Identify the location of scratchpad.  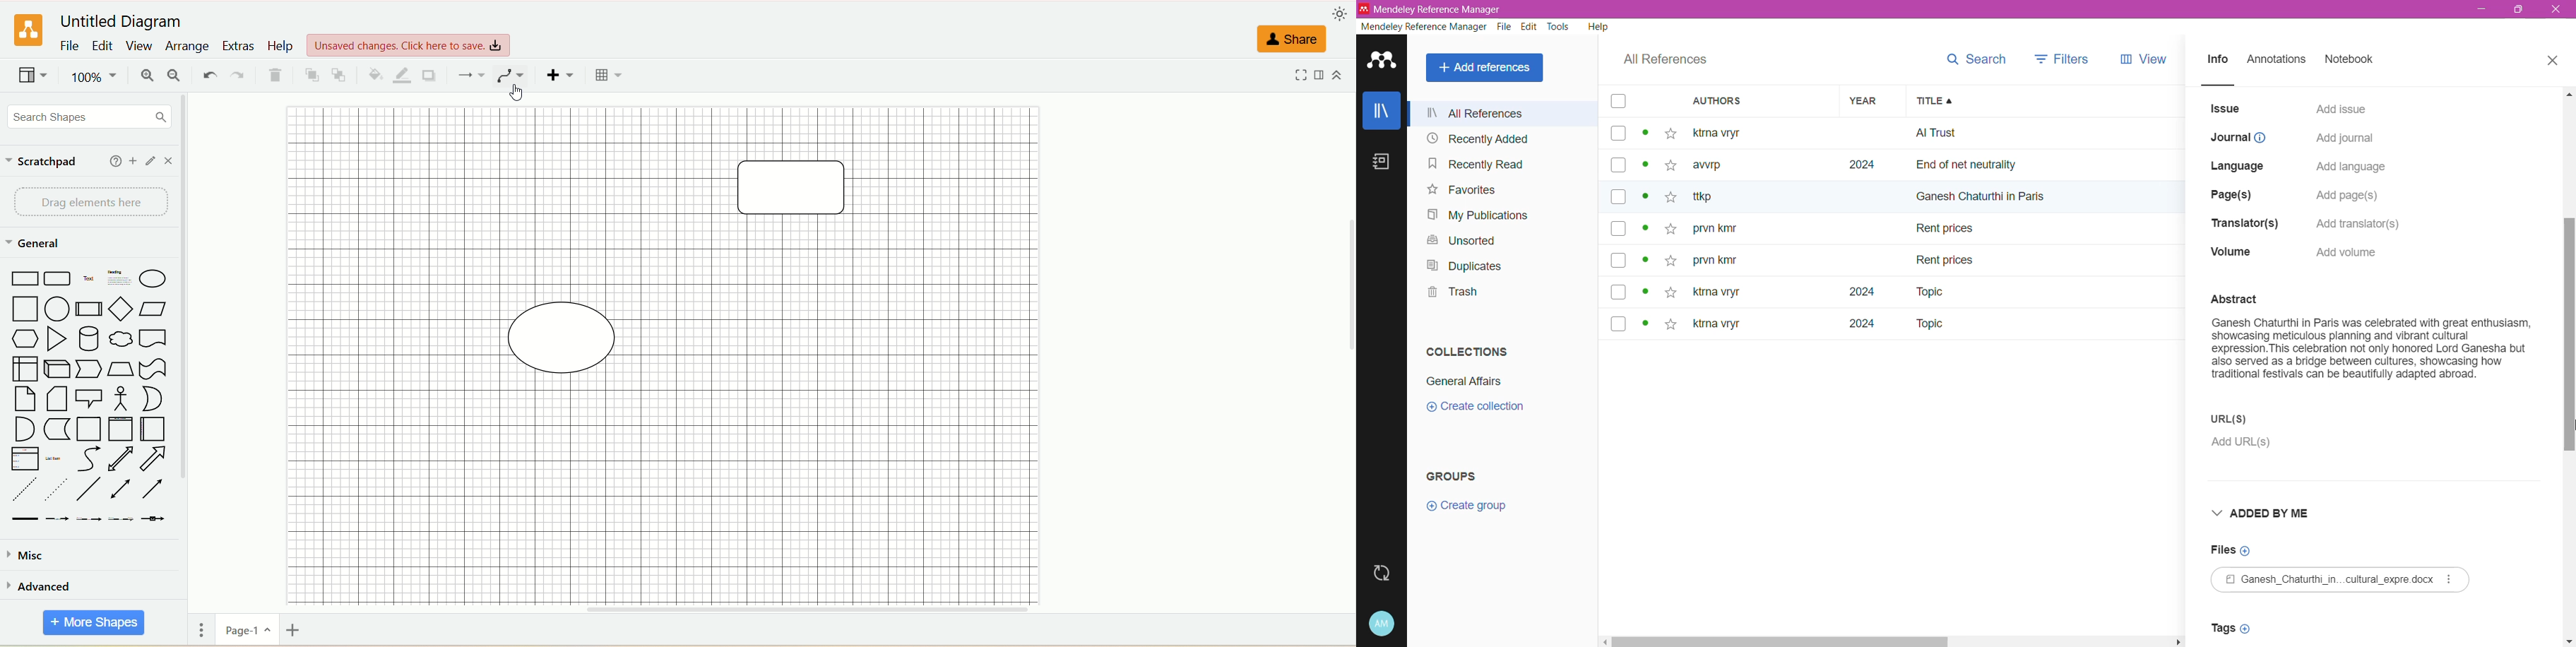
(45, 162).